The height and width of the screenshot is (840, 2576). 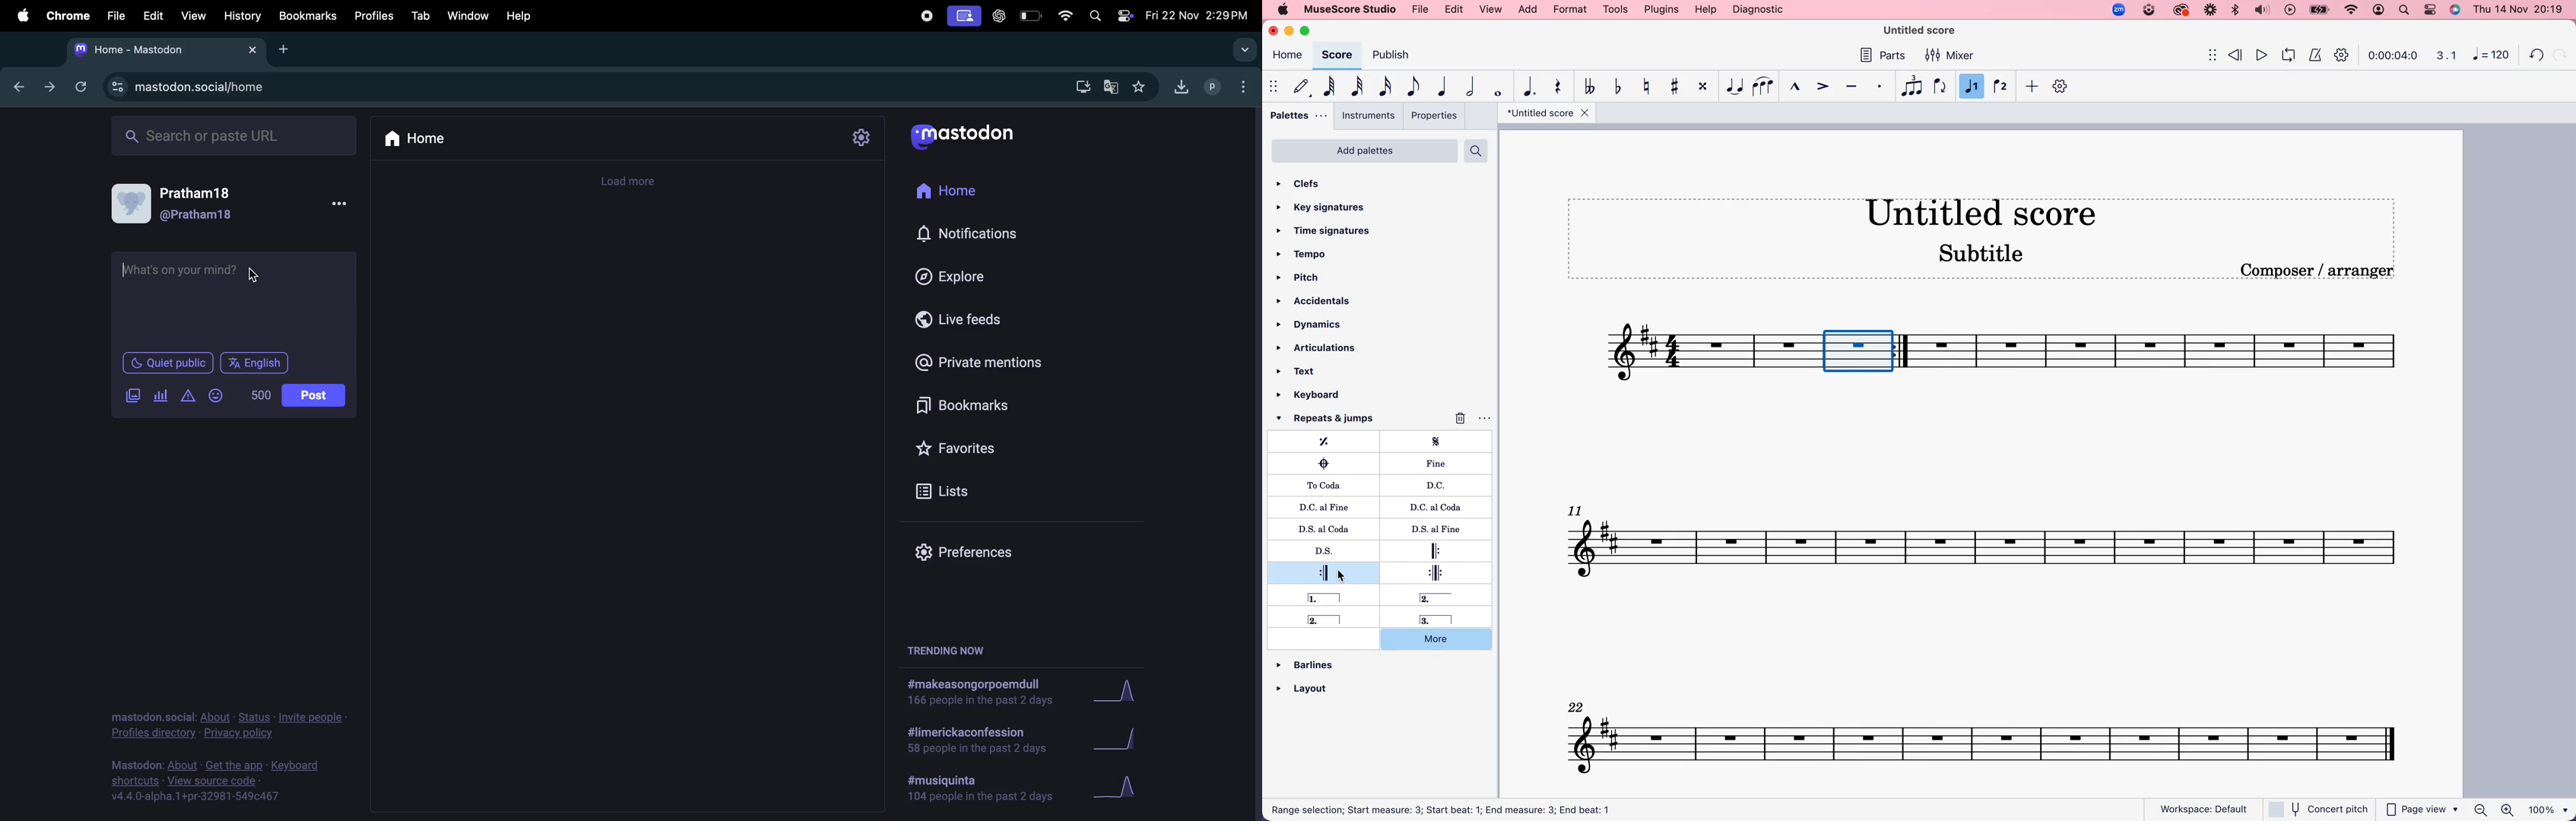 What do you see at coordinates (467, 14) in the screenshot?
I see `window` at bounding box center [467, 14].